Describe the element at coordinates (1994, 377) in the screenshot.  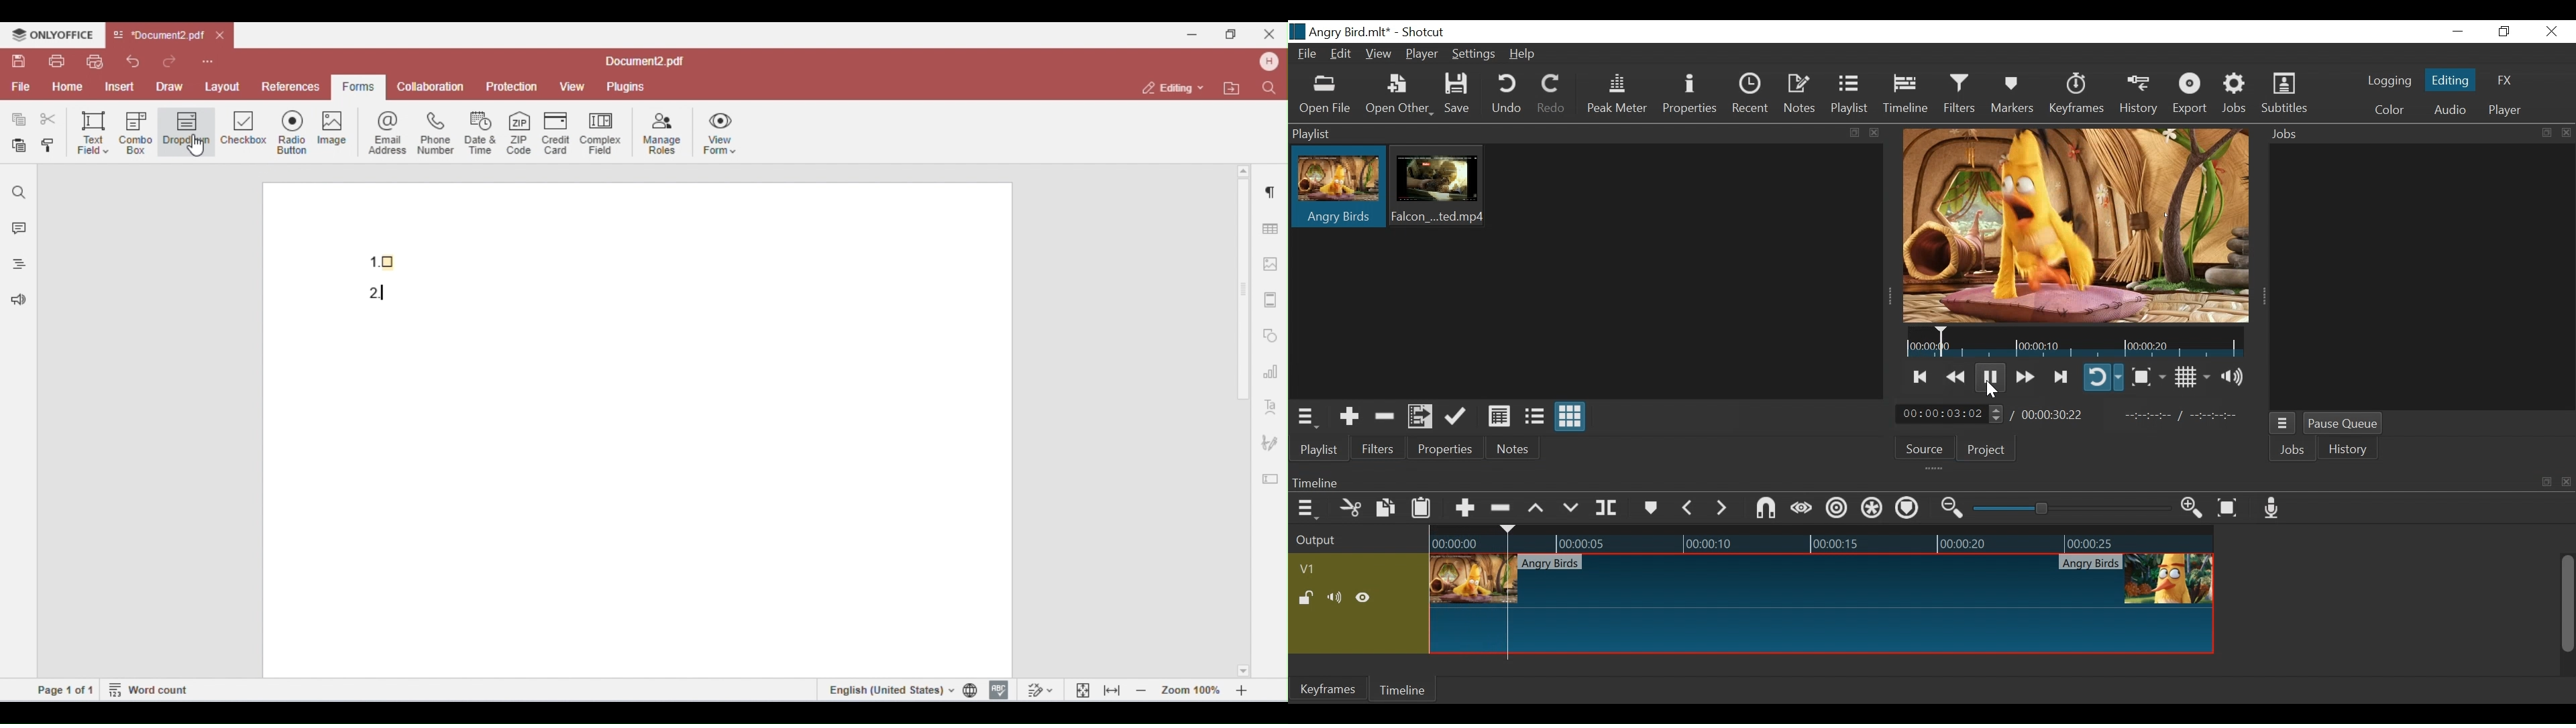
I see `Toggle play or pause` at that location.